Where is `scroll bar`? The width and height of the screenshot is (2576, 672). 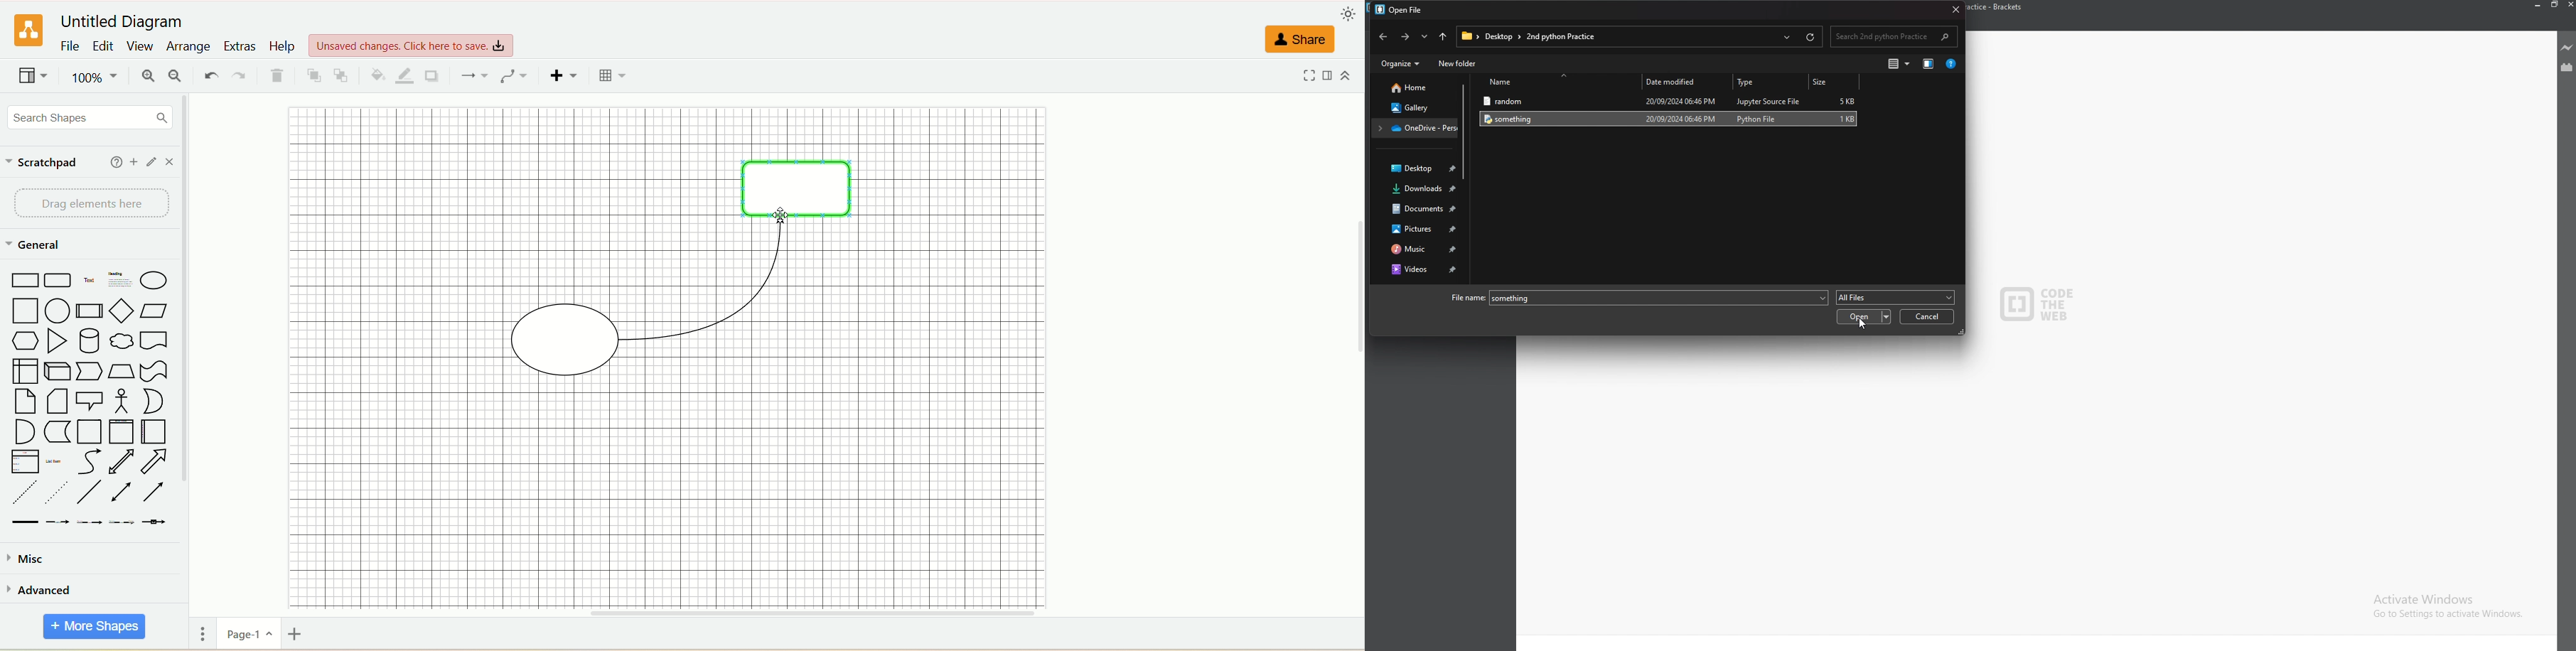
scroll bar is located at coordinates (1464, 132).